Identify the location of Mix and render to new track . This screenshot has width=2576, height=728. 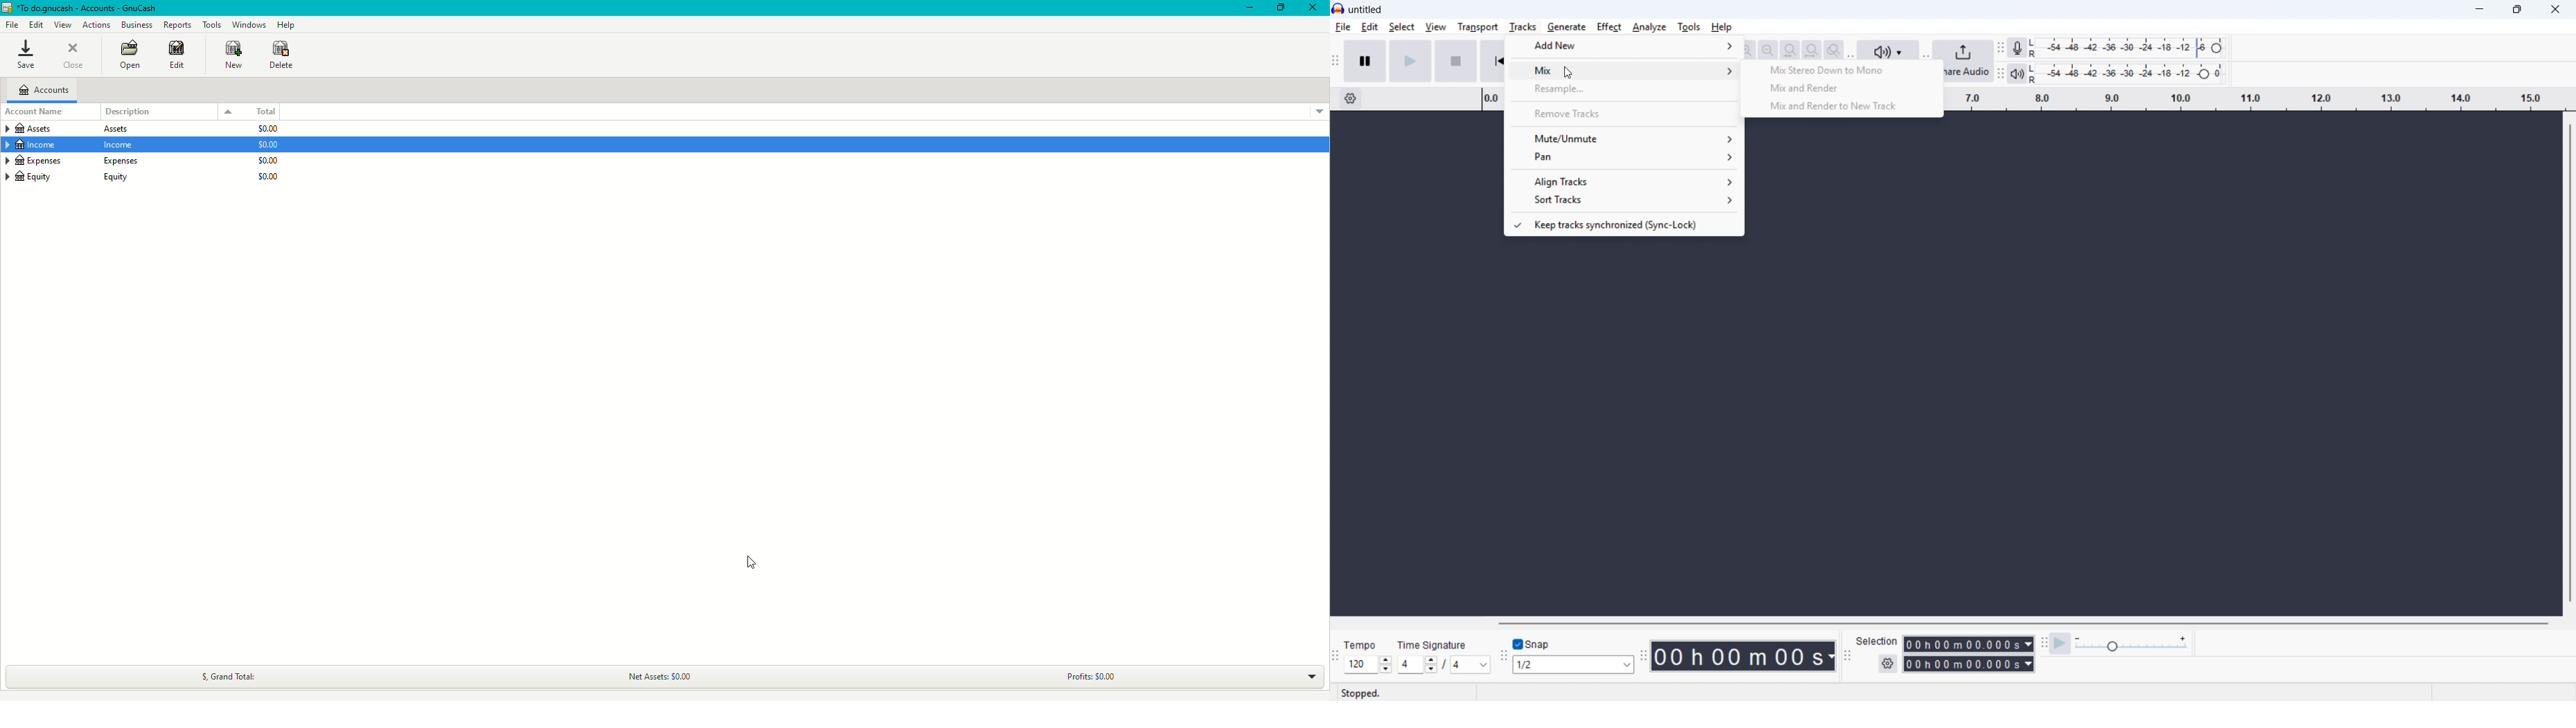
(1841, 107).